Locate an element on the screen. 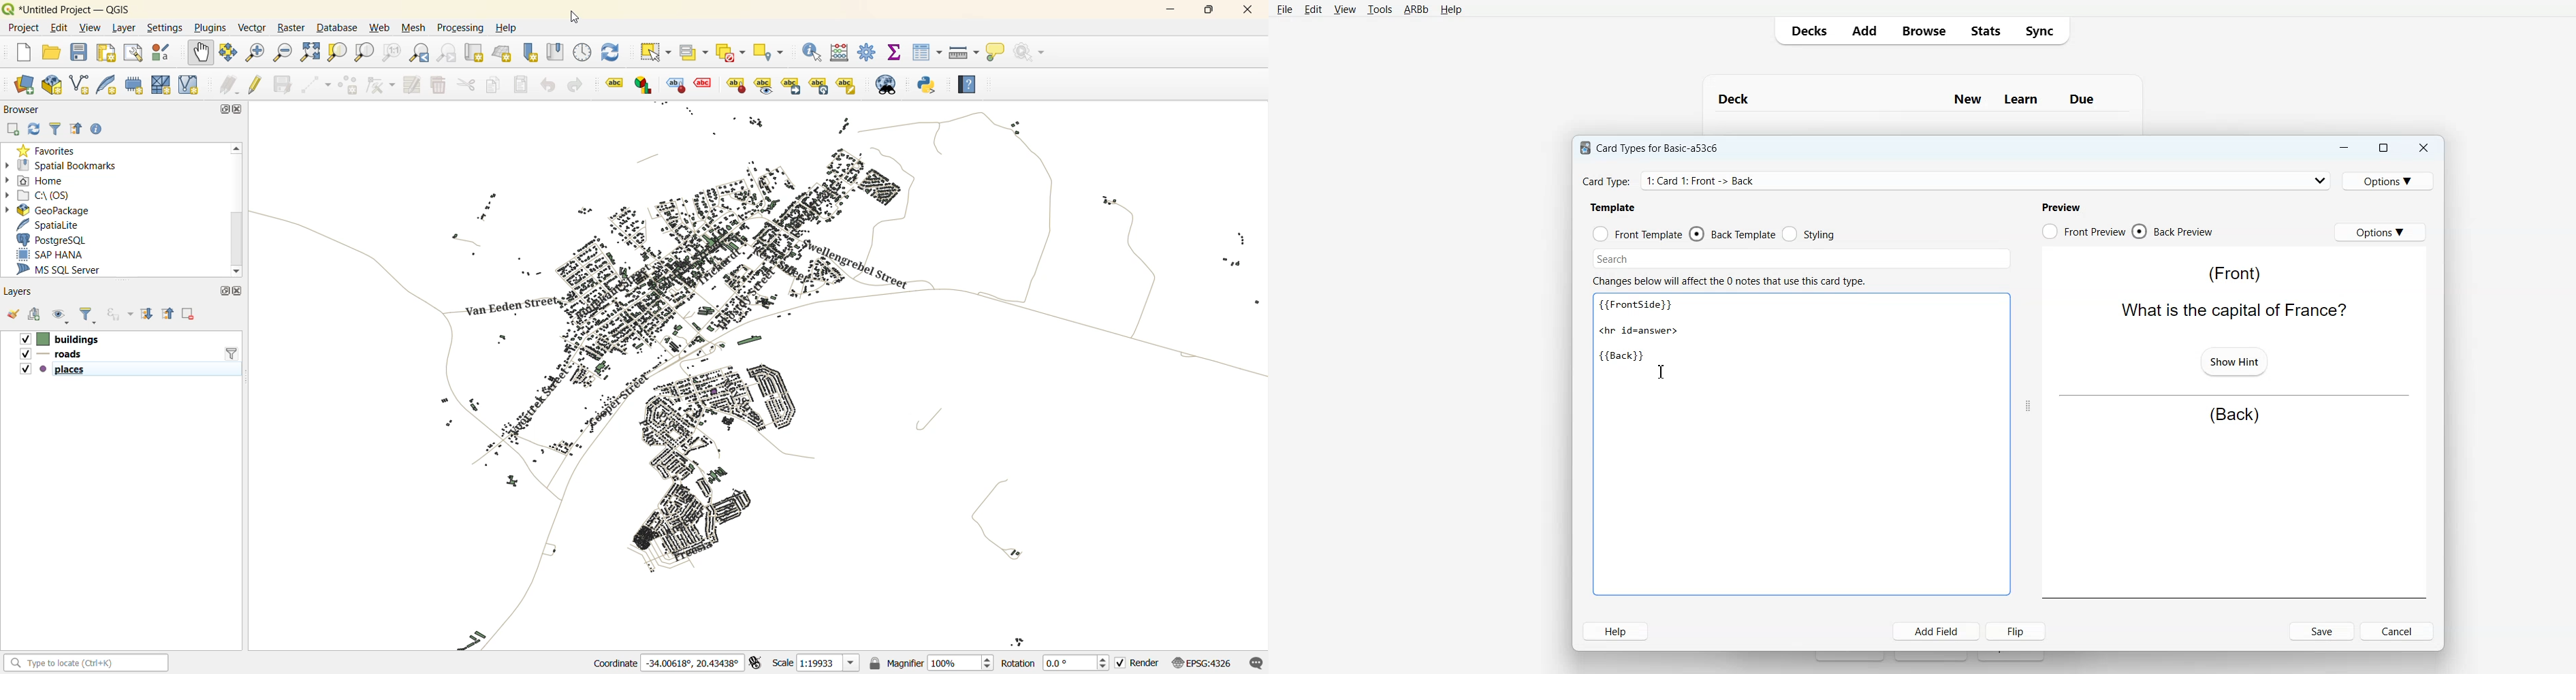 This screenshot has width=2576, height=700. cut is located at coordinates (464, 85).